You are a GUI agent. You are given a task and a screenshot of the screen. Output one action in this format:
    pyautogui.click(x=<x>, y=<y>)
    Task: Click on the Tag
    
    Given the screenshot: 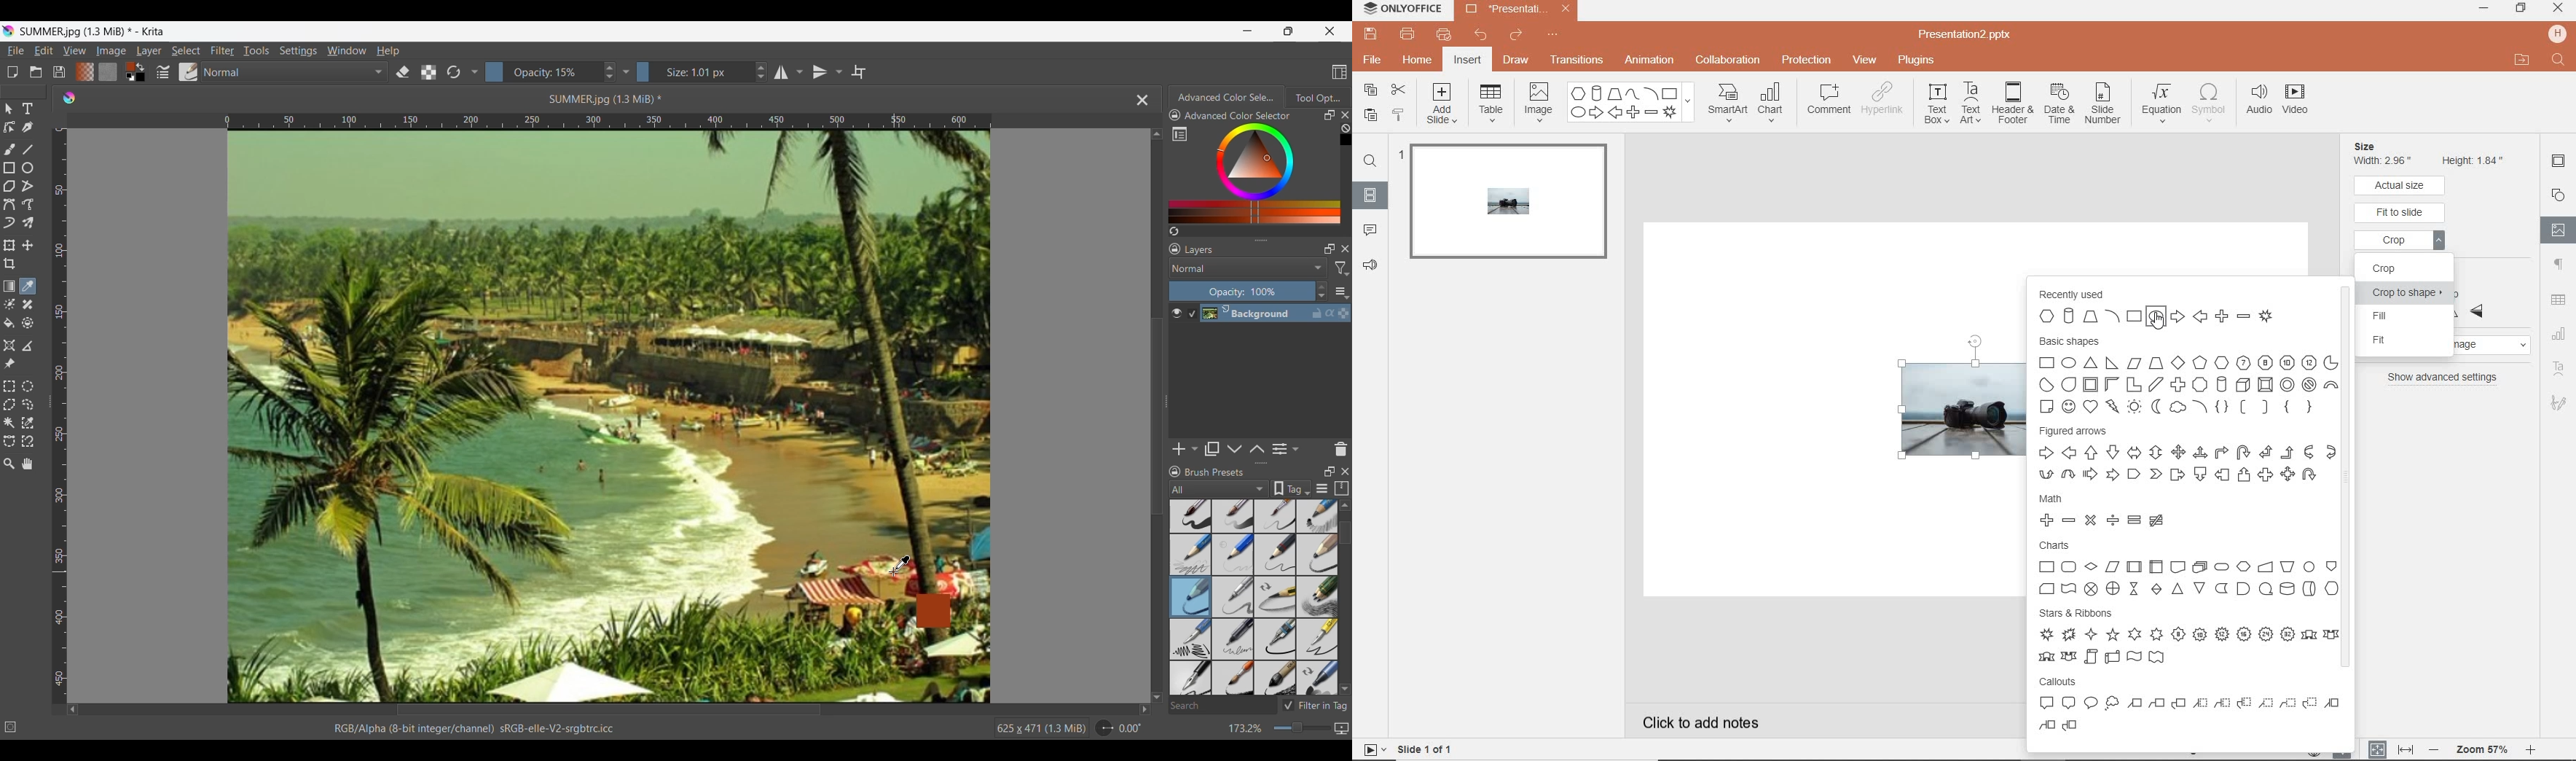 What is the action you would take?
    pyautogui.click(x=1291, y=488)
    